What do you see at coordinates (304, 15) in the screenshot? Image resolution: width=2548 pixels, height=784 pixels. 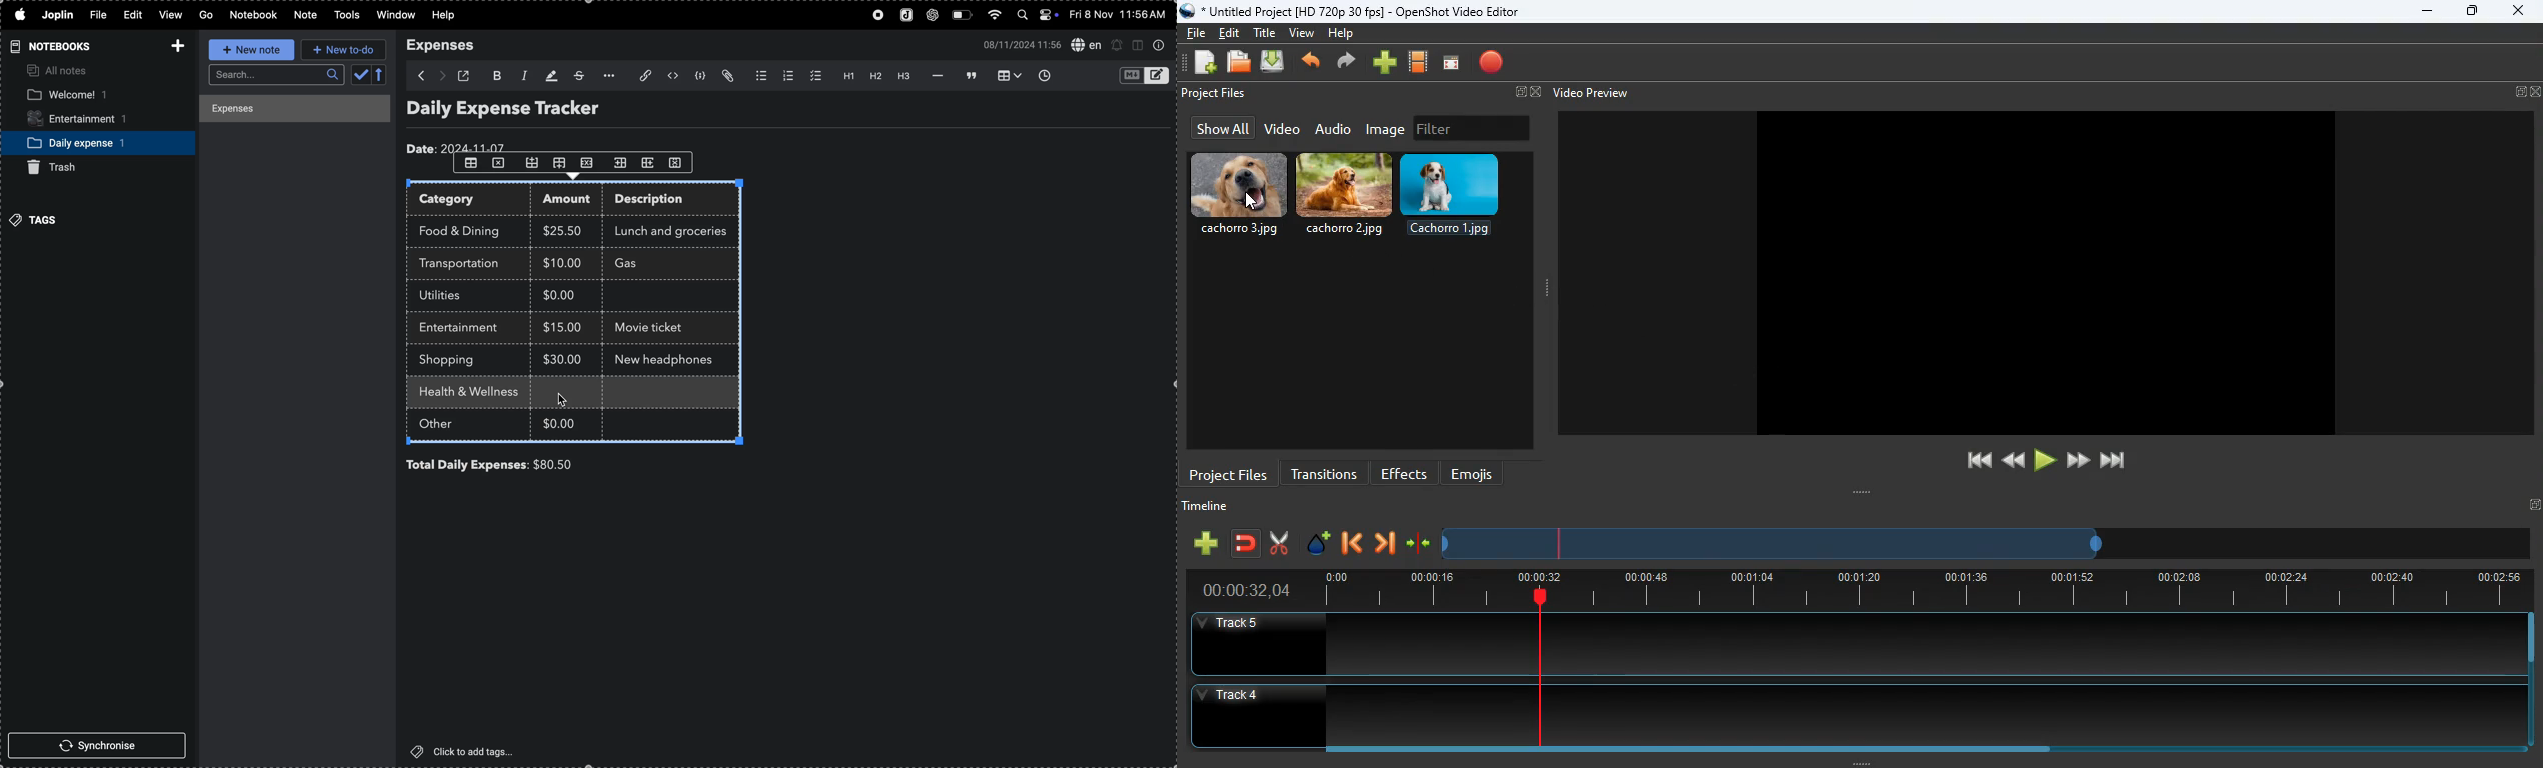 I see `note` at bounding box center [304, 15].